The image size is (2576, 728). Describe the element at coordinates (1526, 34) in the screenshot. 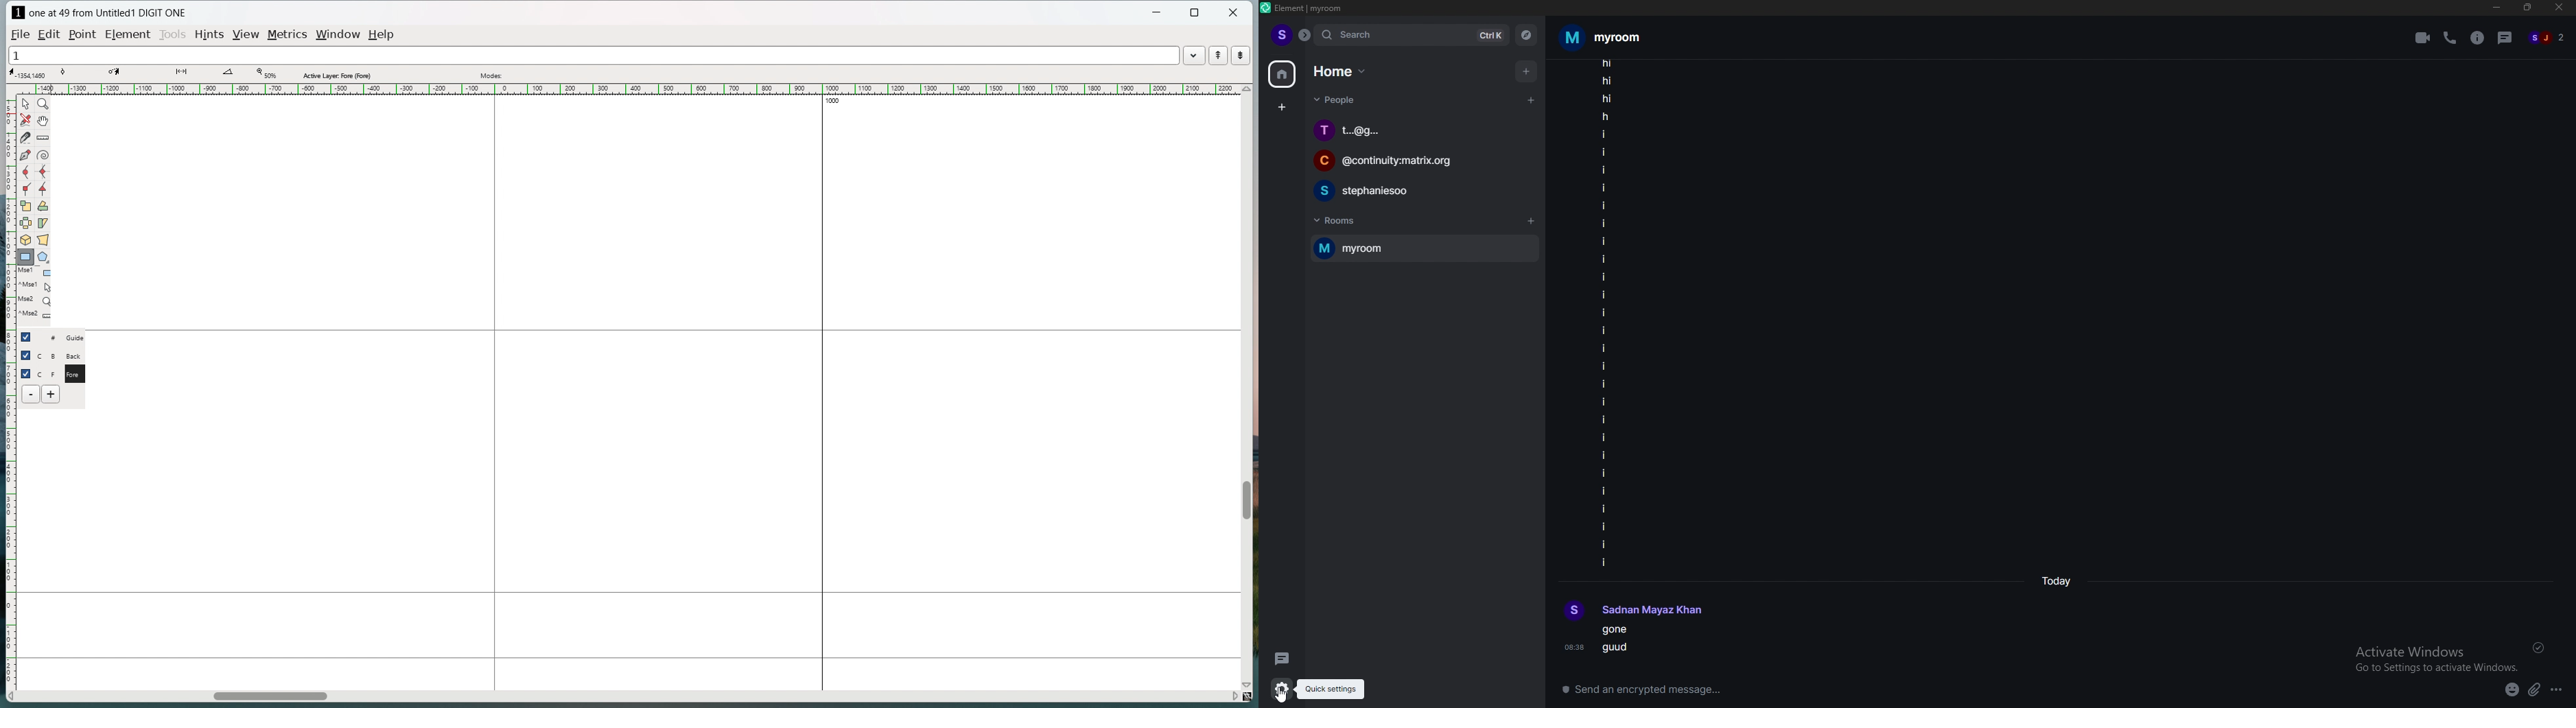

I see `explore` at that location.